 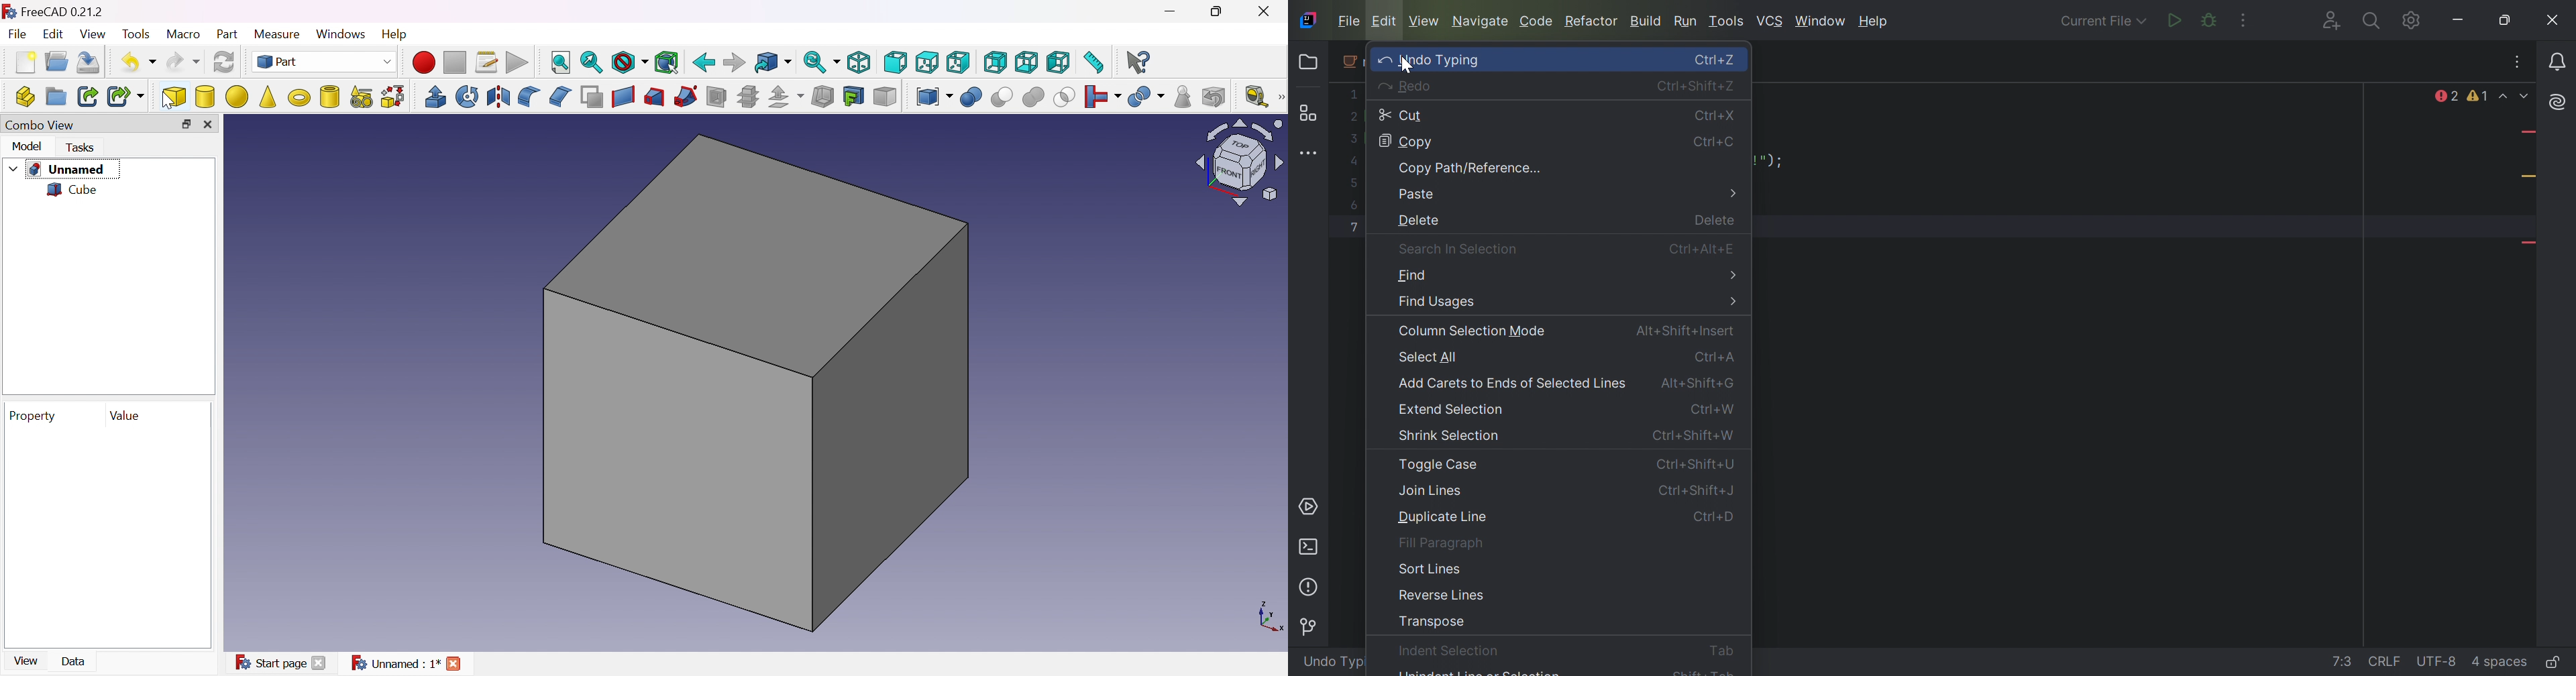 What do you see at coordinates (2518, 64) in the screenshot?
I see `Recent Files, tab Action, and More` at bounding box center [2518, 64].